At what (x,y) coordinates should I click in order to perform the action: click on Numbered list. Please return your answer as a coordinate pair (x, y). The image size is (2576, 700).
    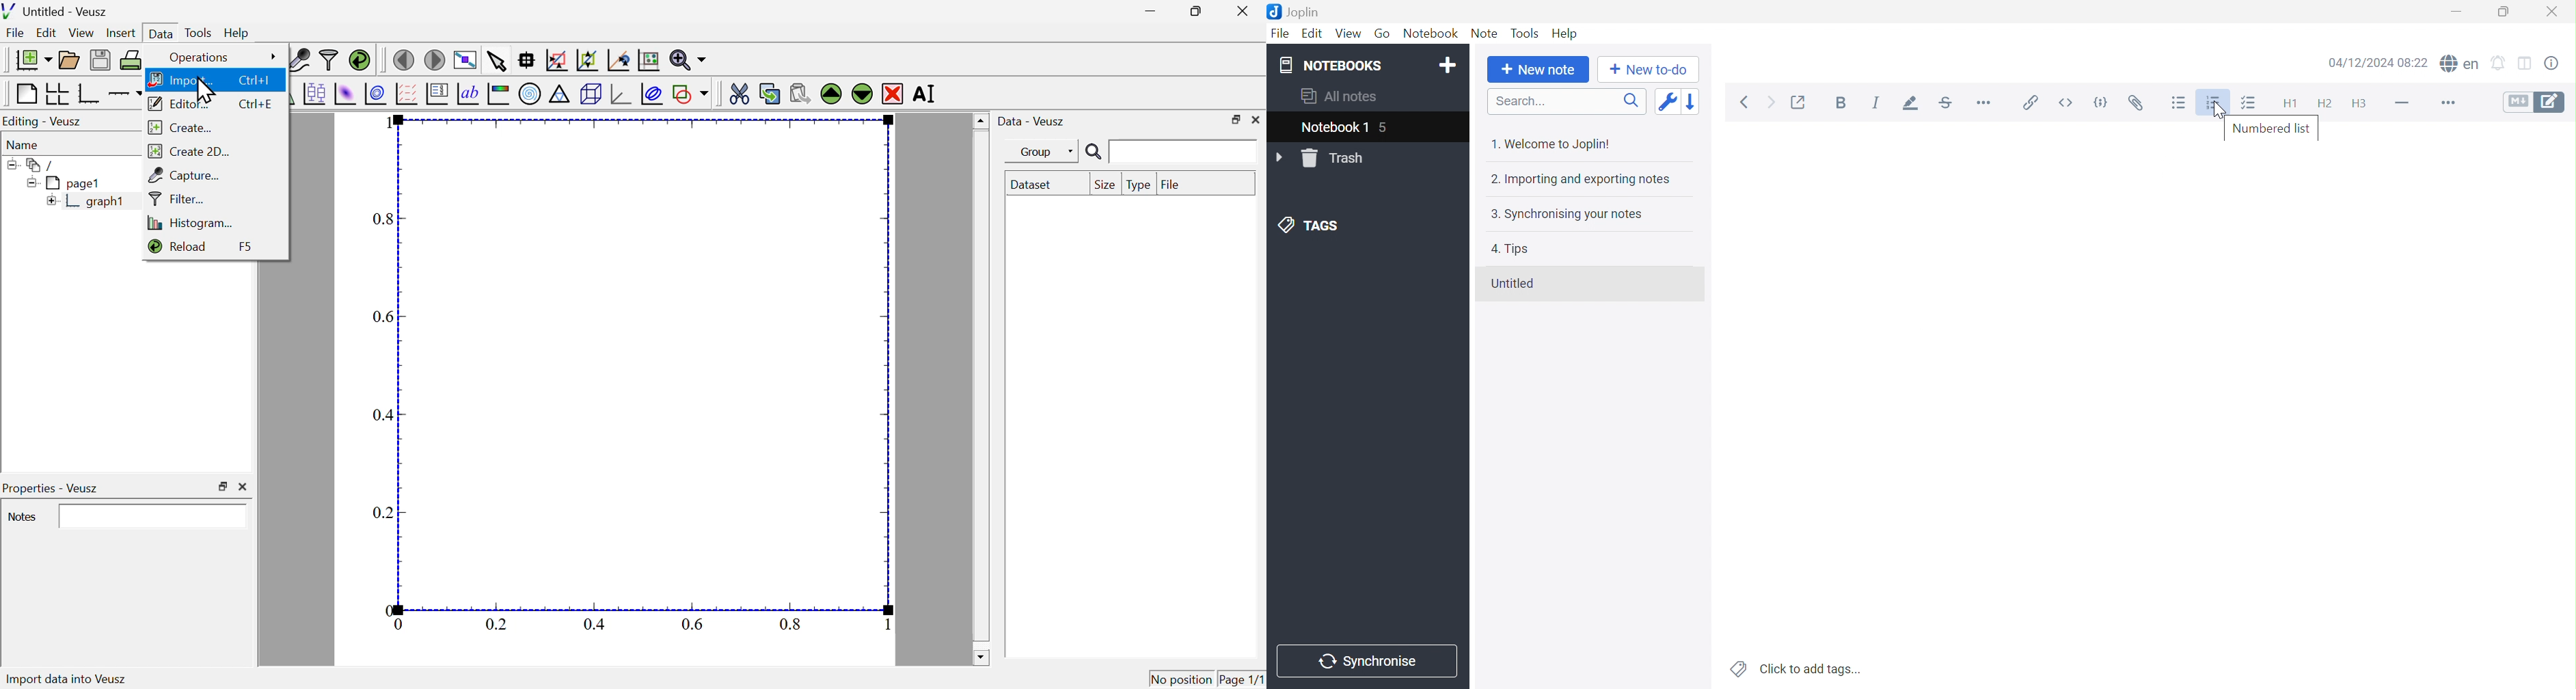
    Looking at the image, I should click on (2213, 104).